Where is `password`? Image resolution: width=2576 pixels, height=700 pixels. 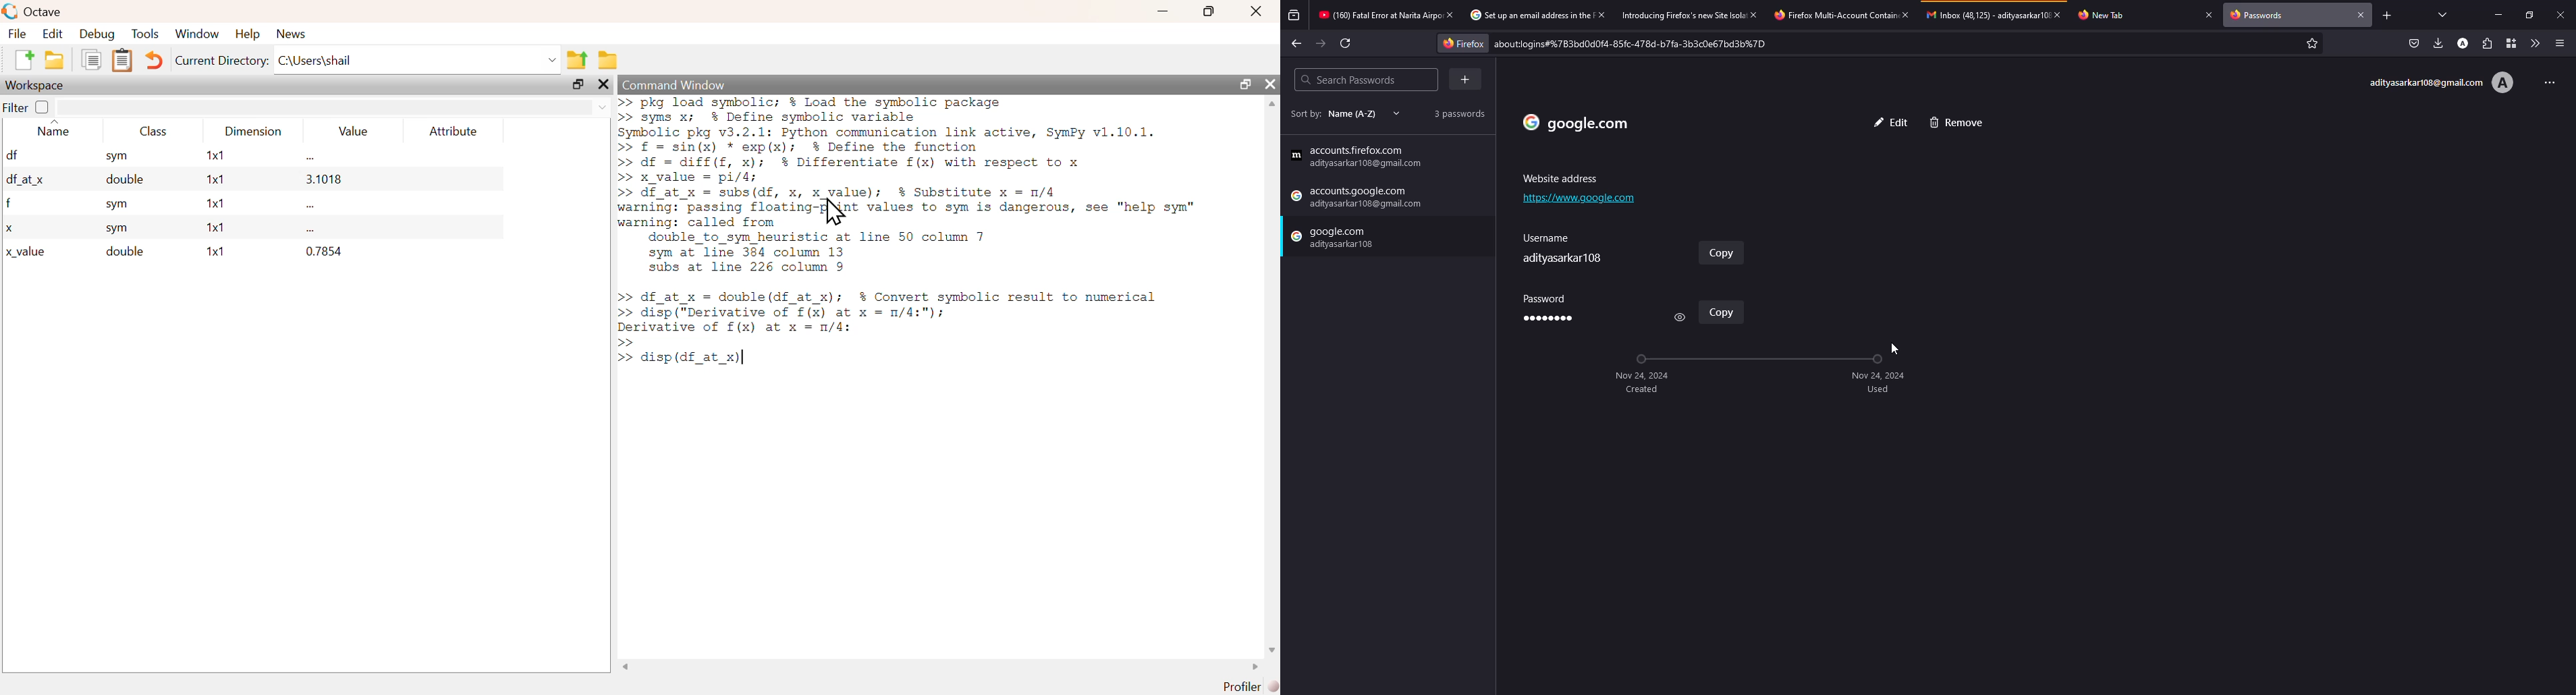
password is located at coordinates (1558, 317).